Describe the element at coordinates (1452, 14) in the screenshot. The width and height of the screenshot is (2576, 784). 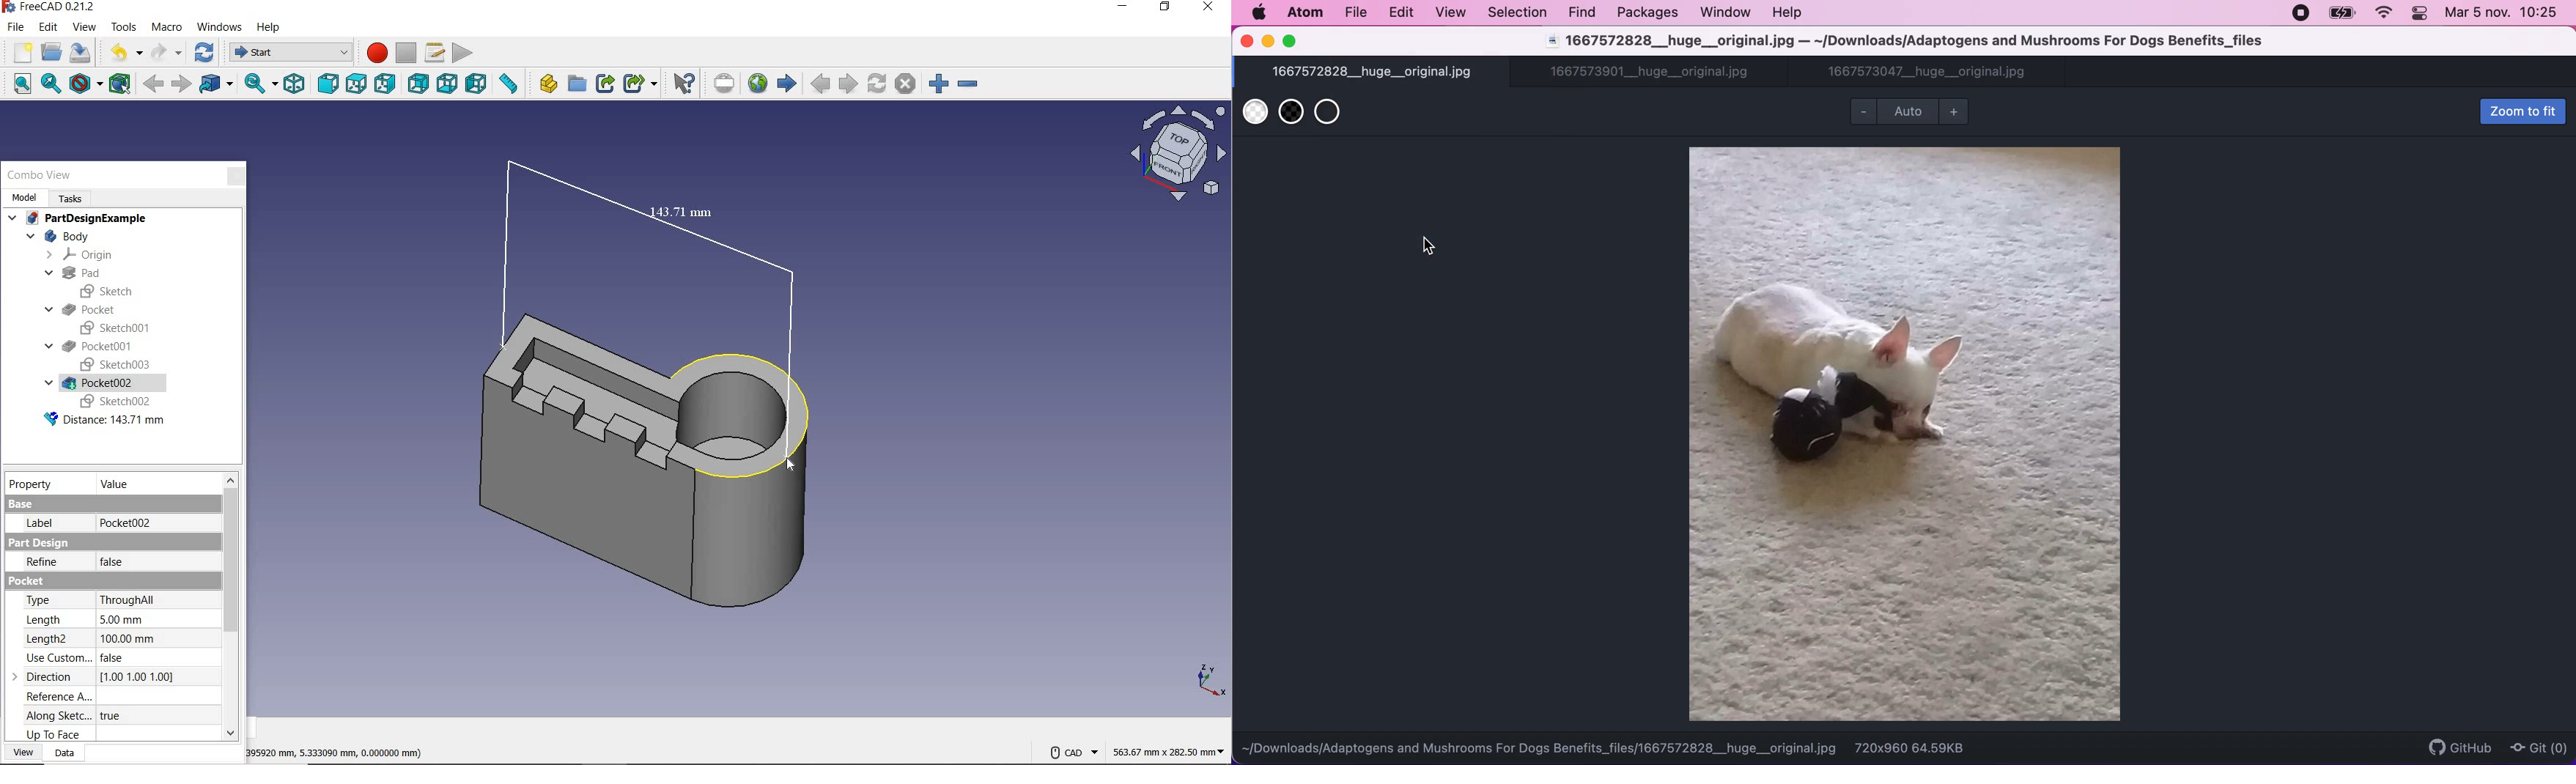
I see `view` at that location.